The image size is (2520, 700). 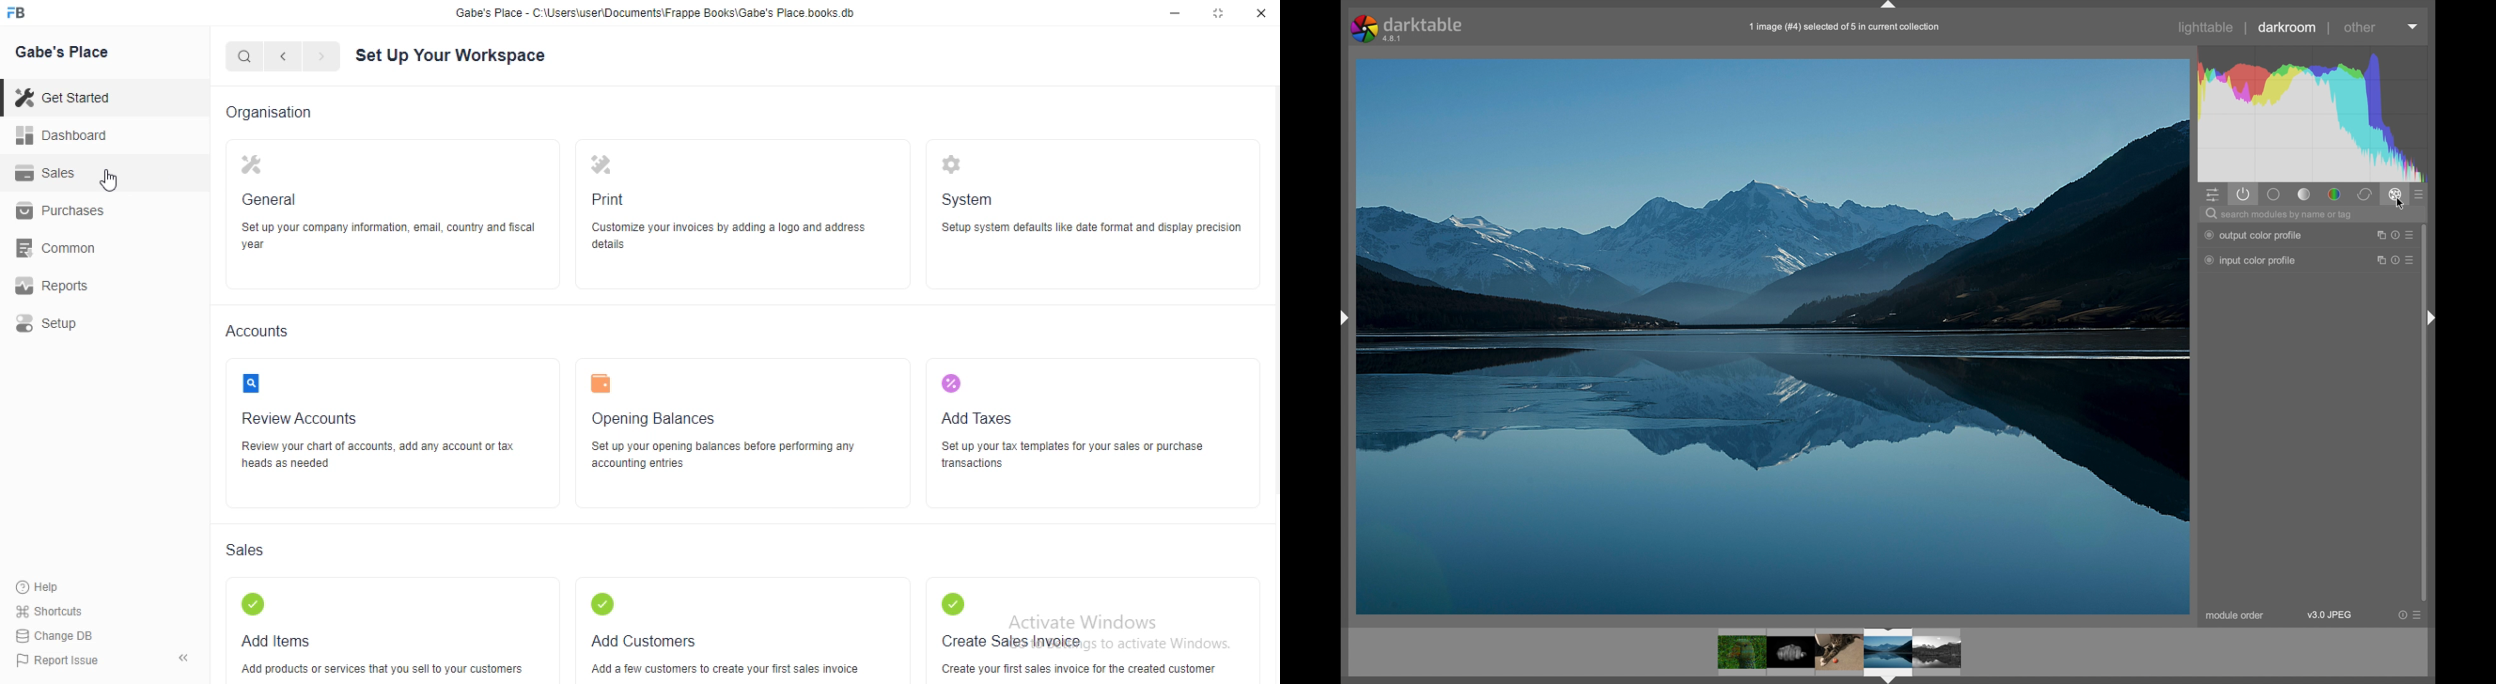 I want to click on Set up your opening balances before performing any accounting entries, so click(x=735, y=455).